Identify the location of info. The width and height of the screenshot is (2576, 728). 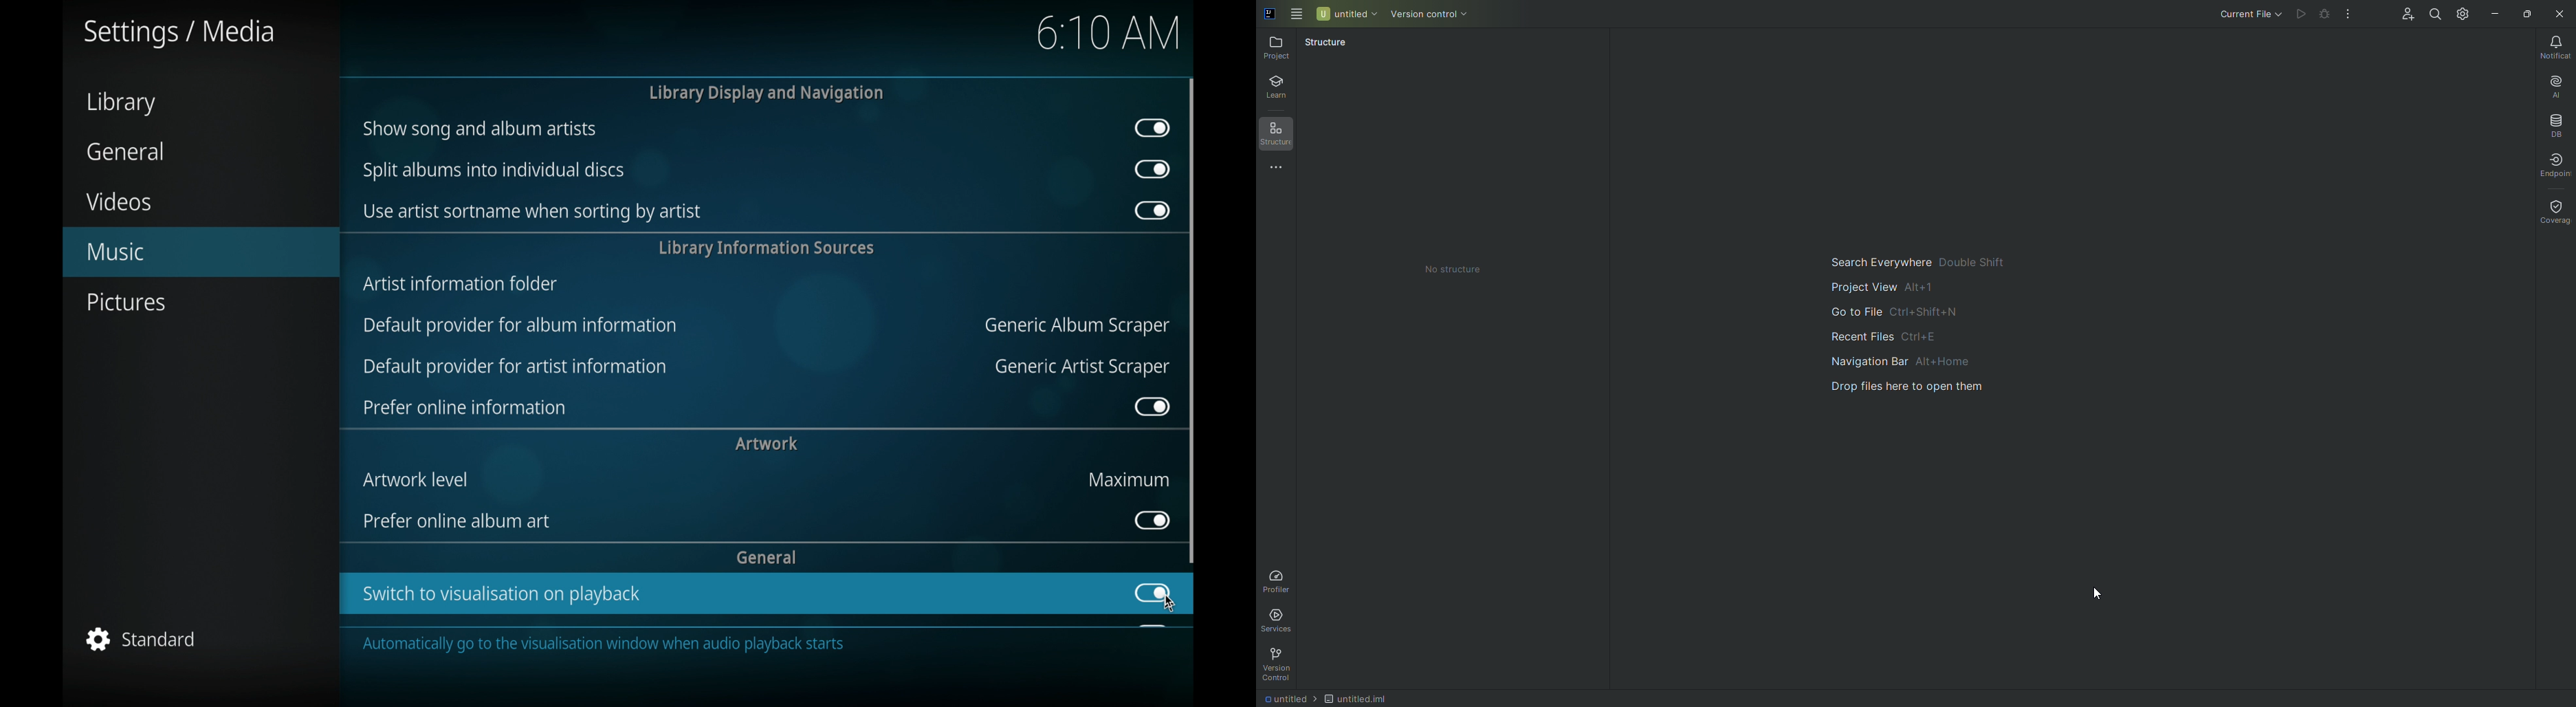
(722, 644).